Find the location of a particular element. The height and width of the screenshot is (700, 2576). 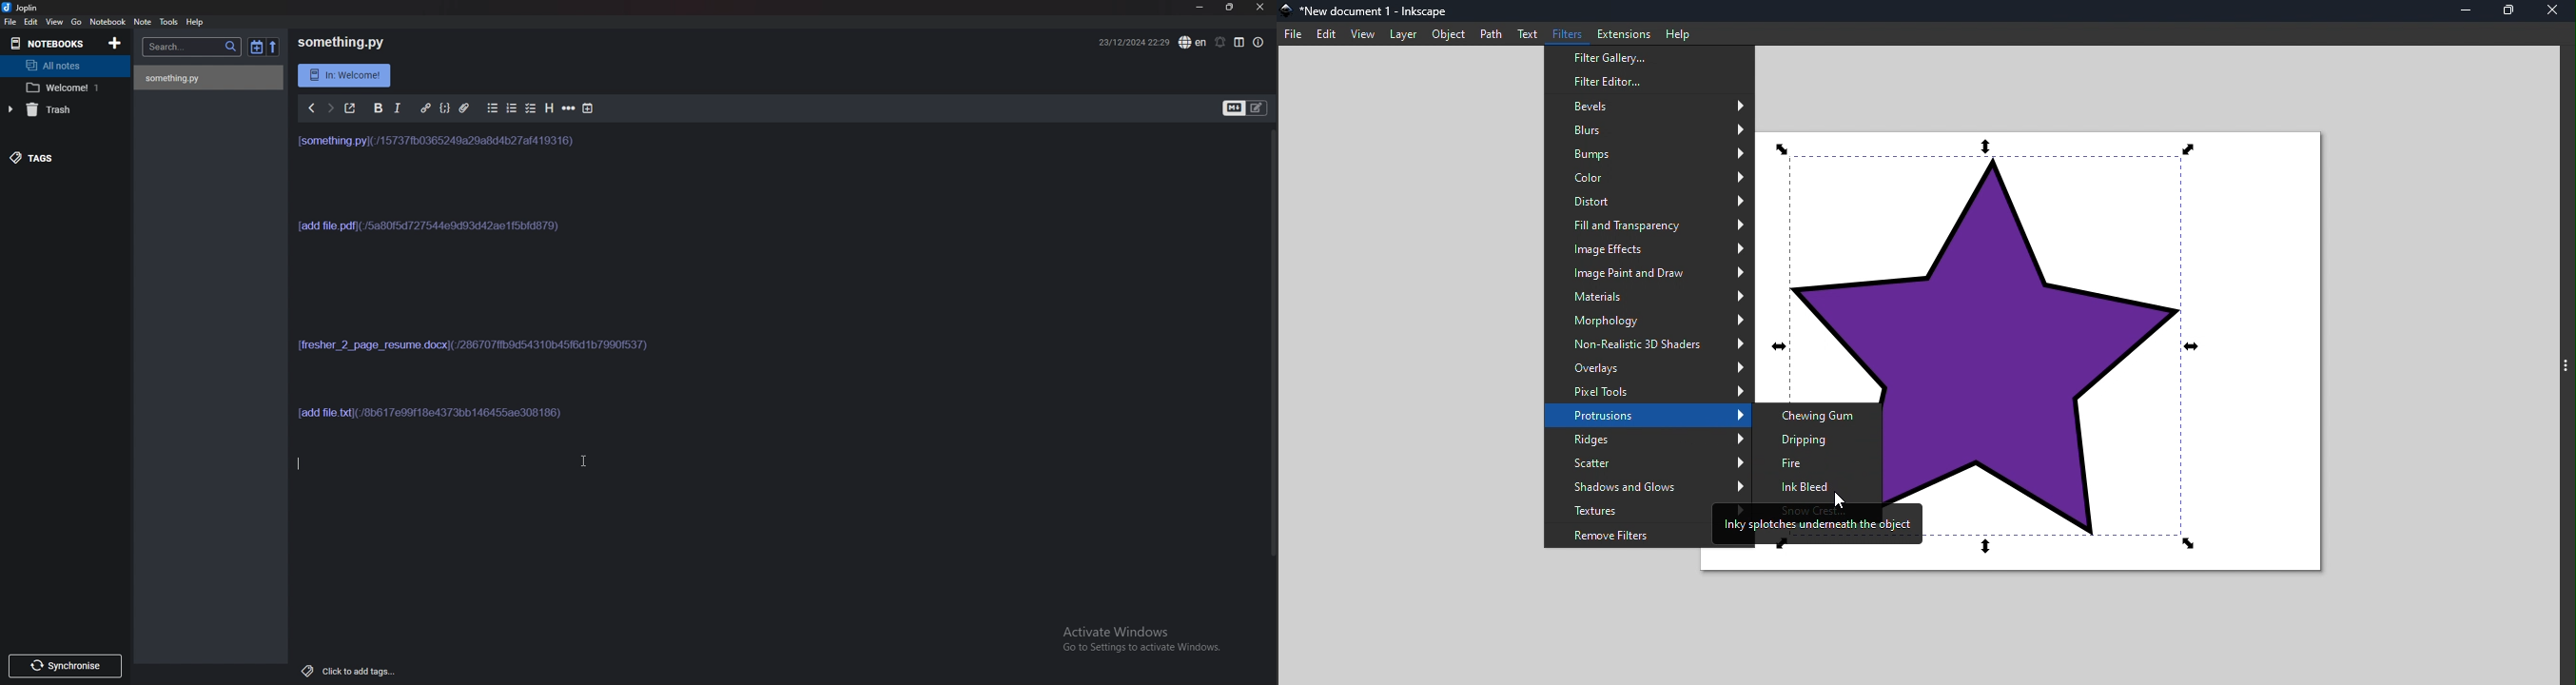

help is located at coordinates (197, 23).